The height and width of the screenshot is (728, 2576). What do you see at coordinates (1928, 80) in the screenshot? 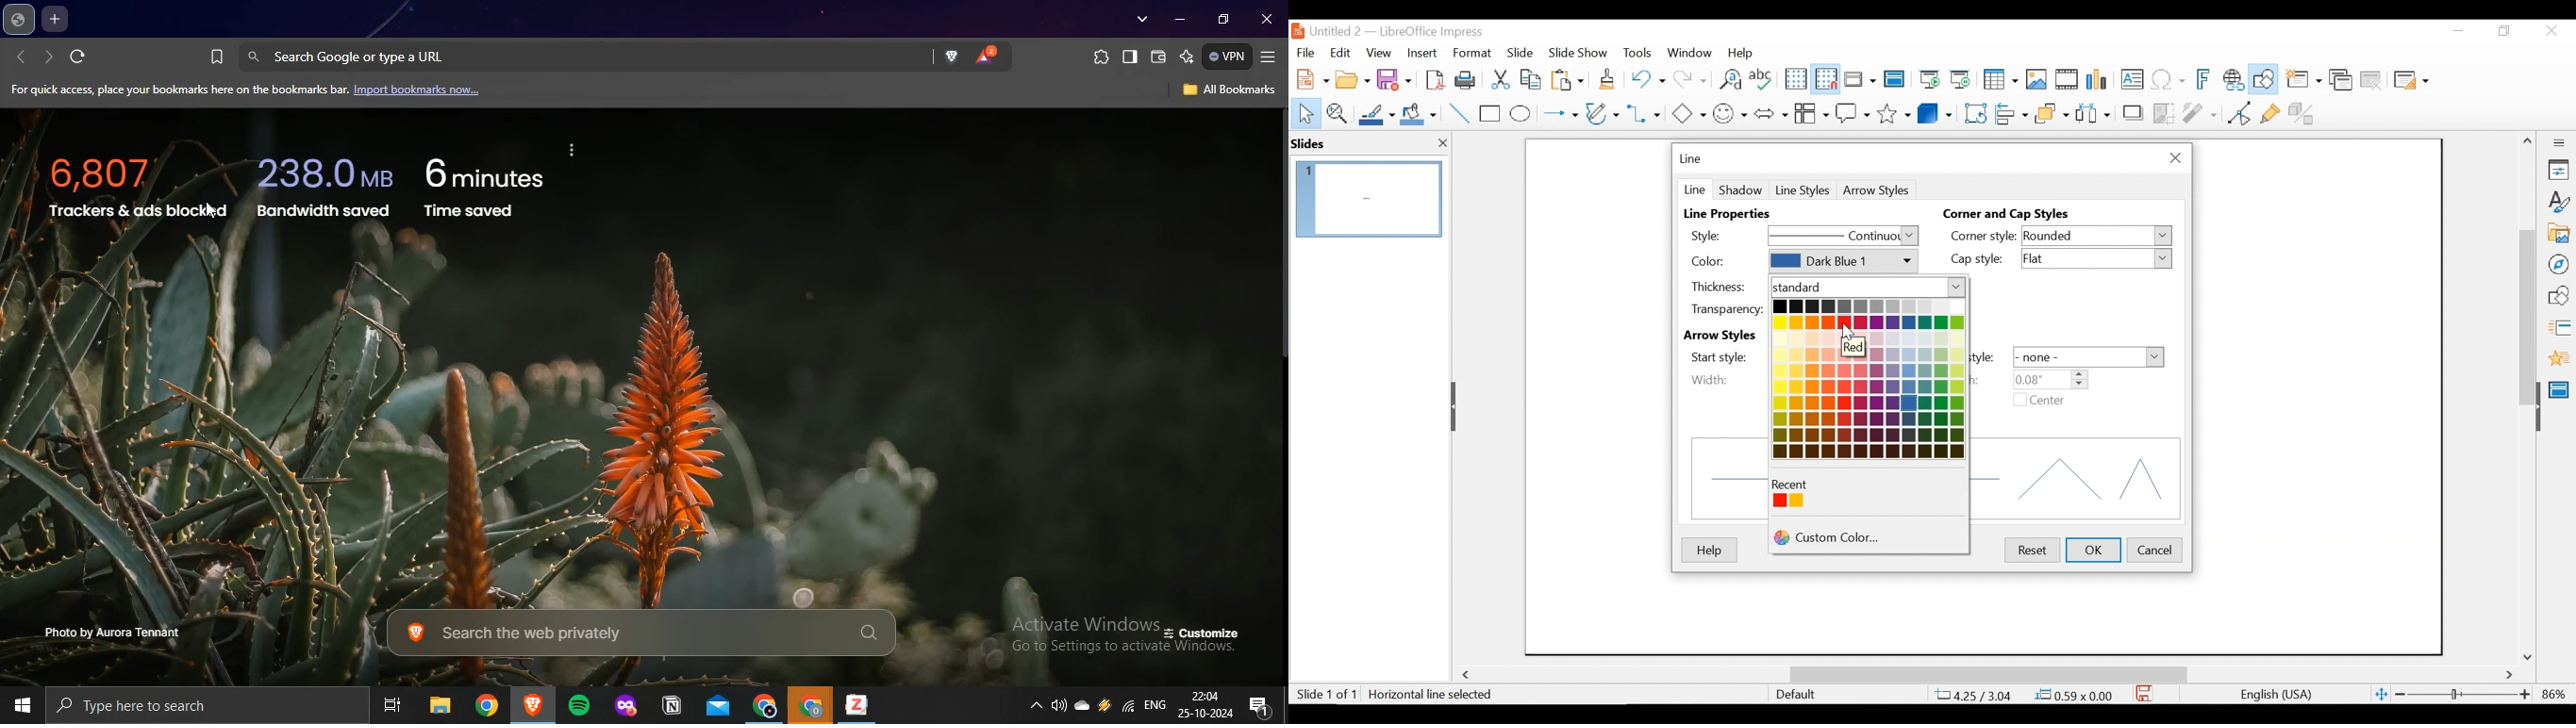
I see `Start from First Slide` at bounding box center [1928, 80].